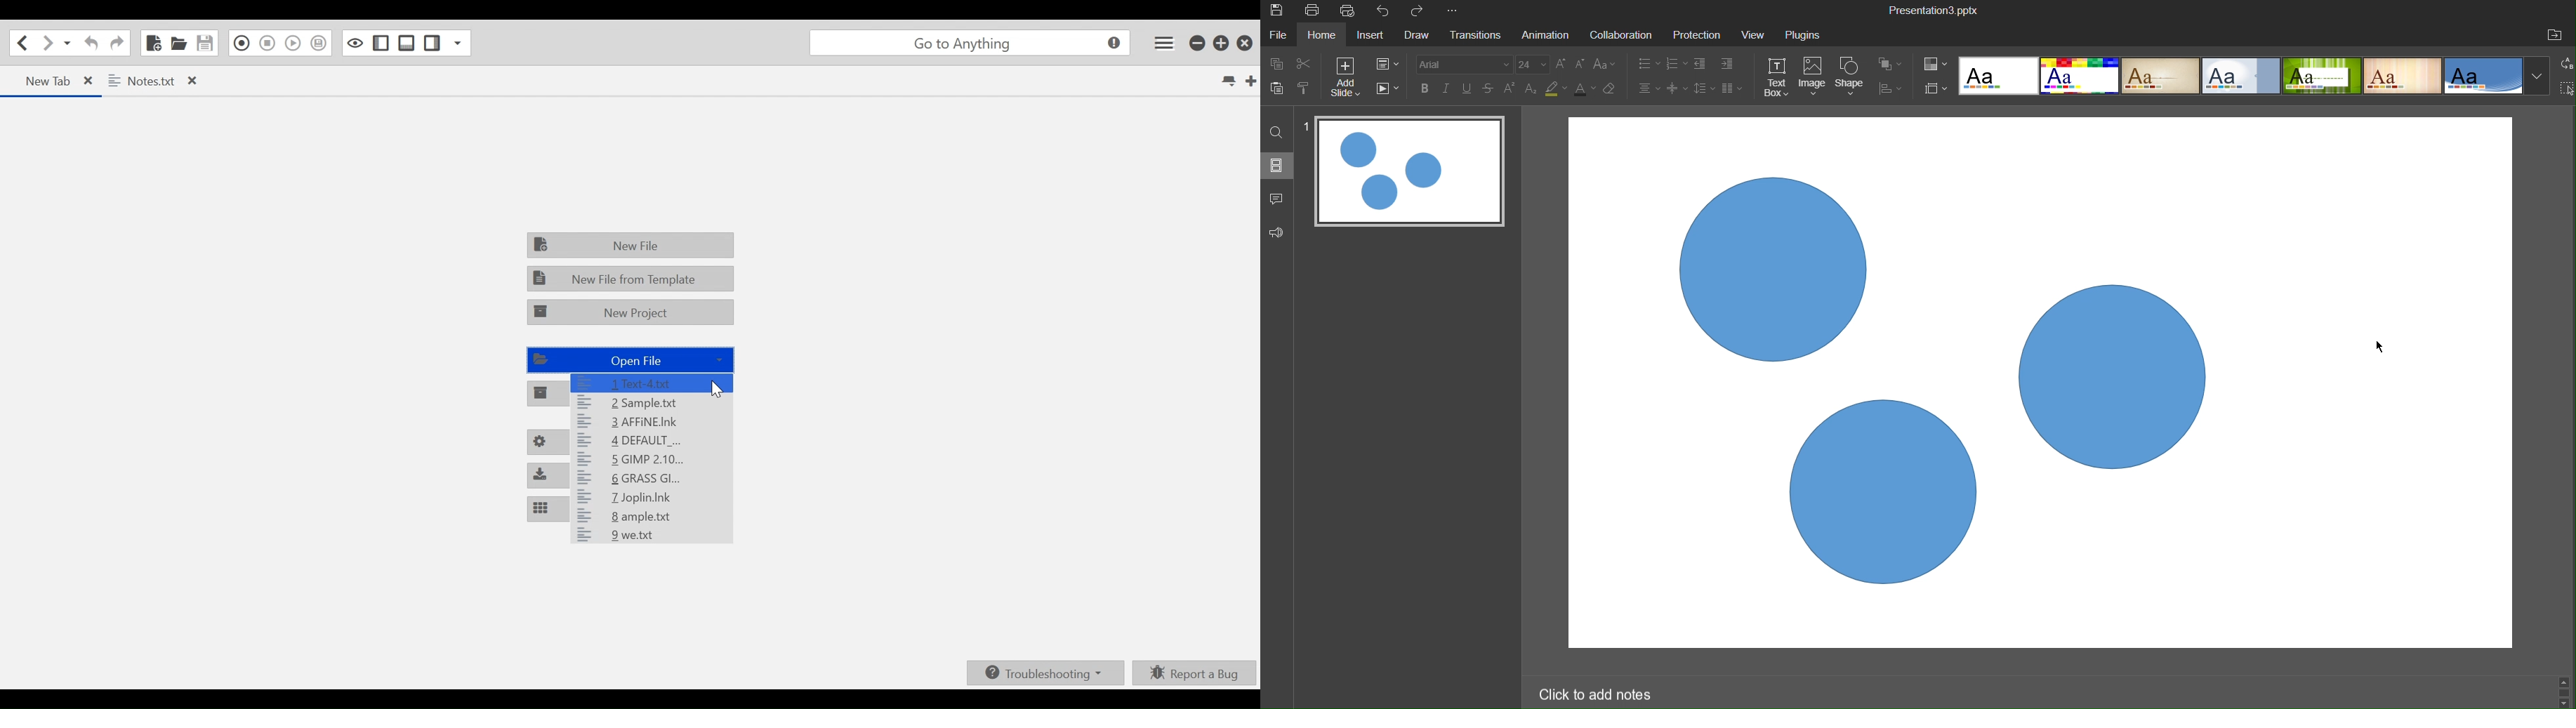  What do you see at coordinates (2565, 704) in the screenshot?
I see `Scroll down ` at bounding box center [2565, 704].